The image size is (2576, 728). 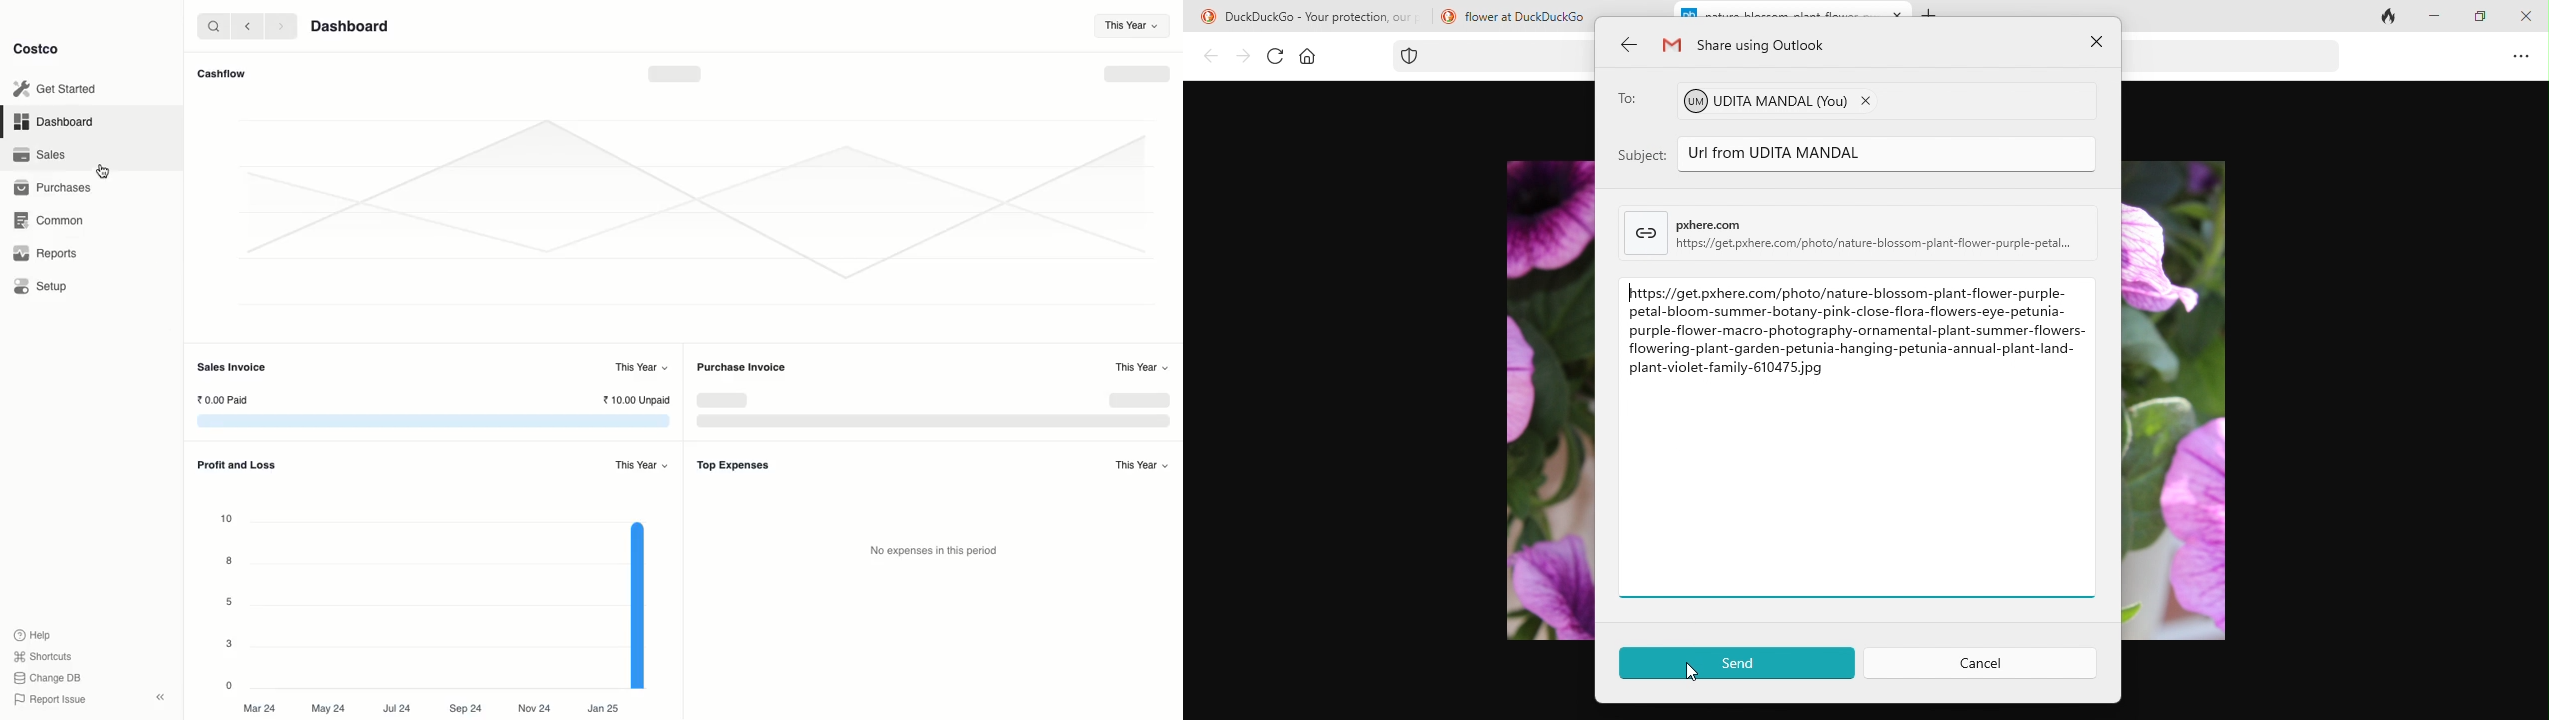 I want to click on Top Expenses., so click(x=736, y=464).